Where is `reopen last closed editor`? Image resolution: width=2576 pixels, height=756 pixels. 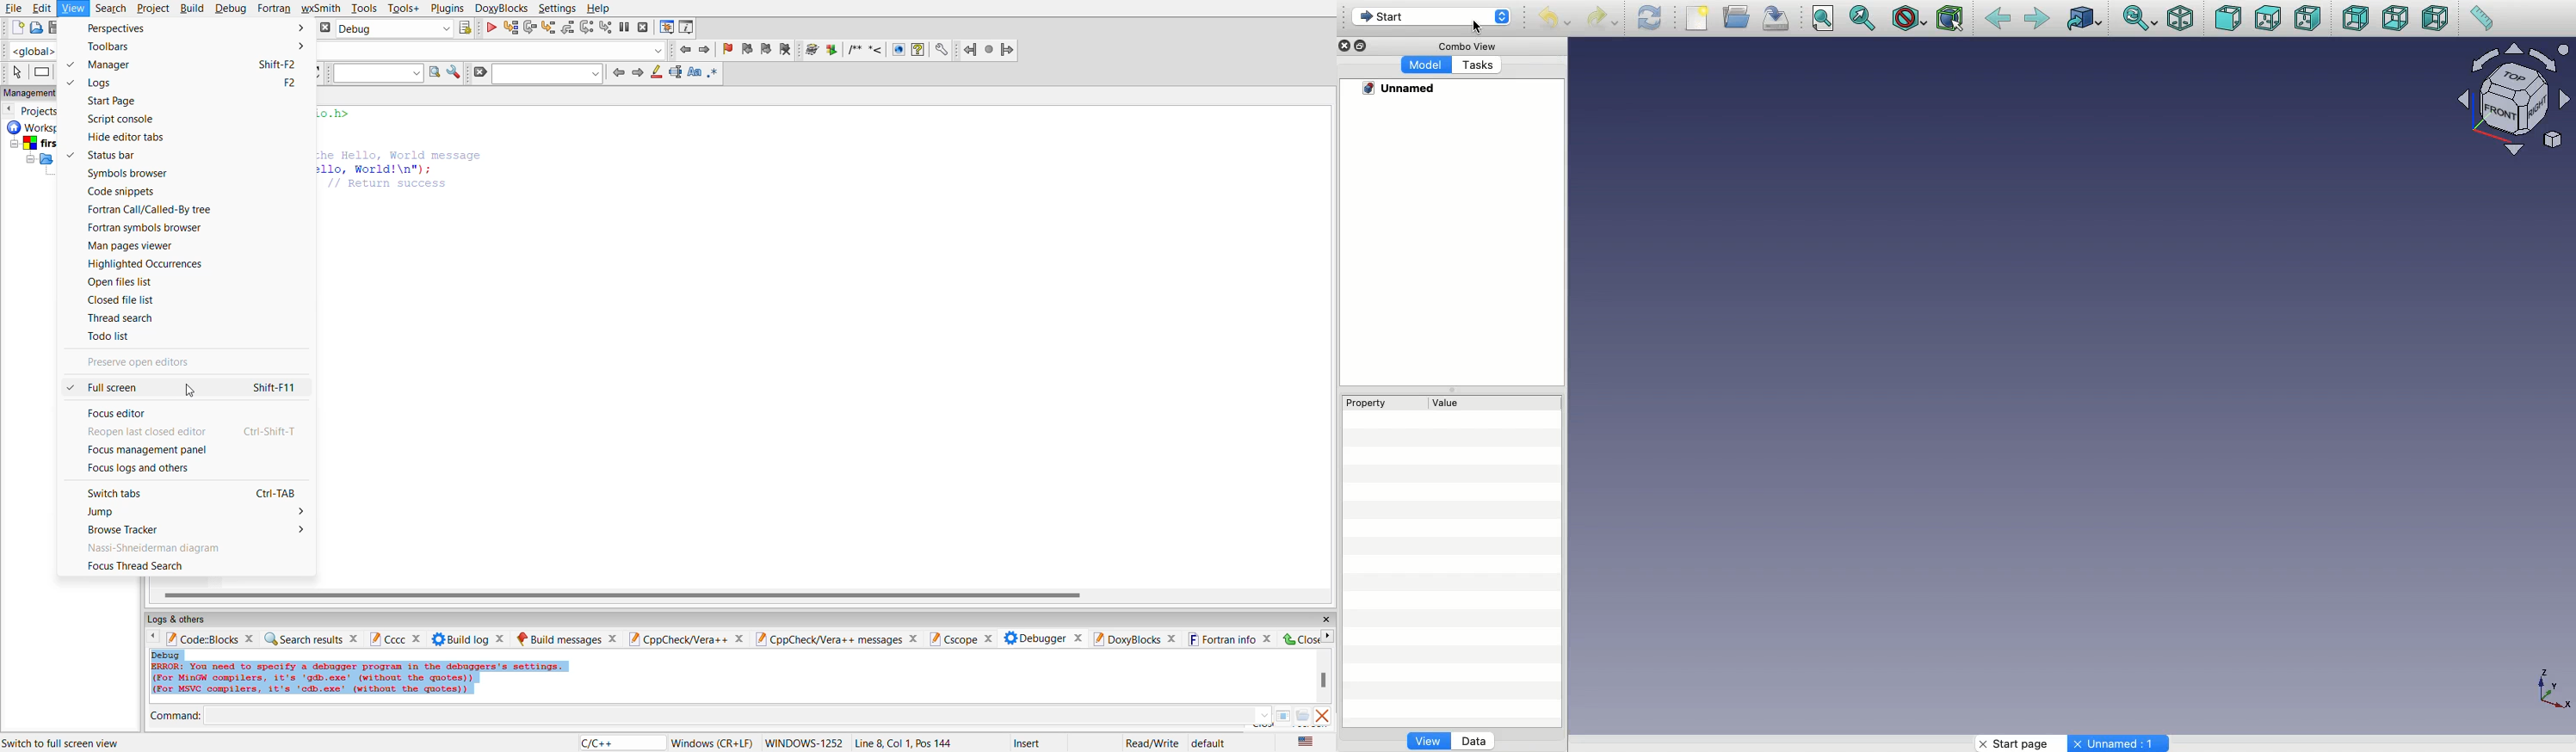 reopen last closed editor is located at coordinates (195, 431).